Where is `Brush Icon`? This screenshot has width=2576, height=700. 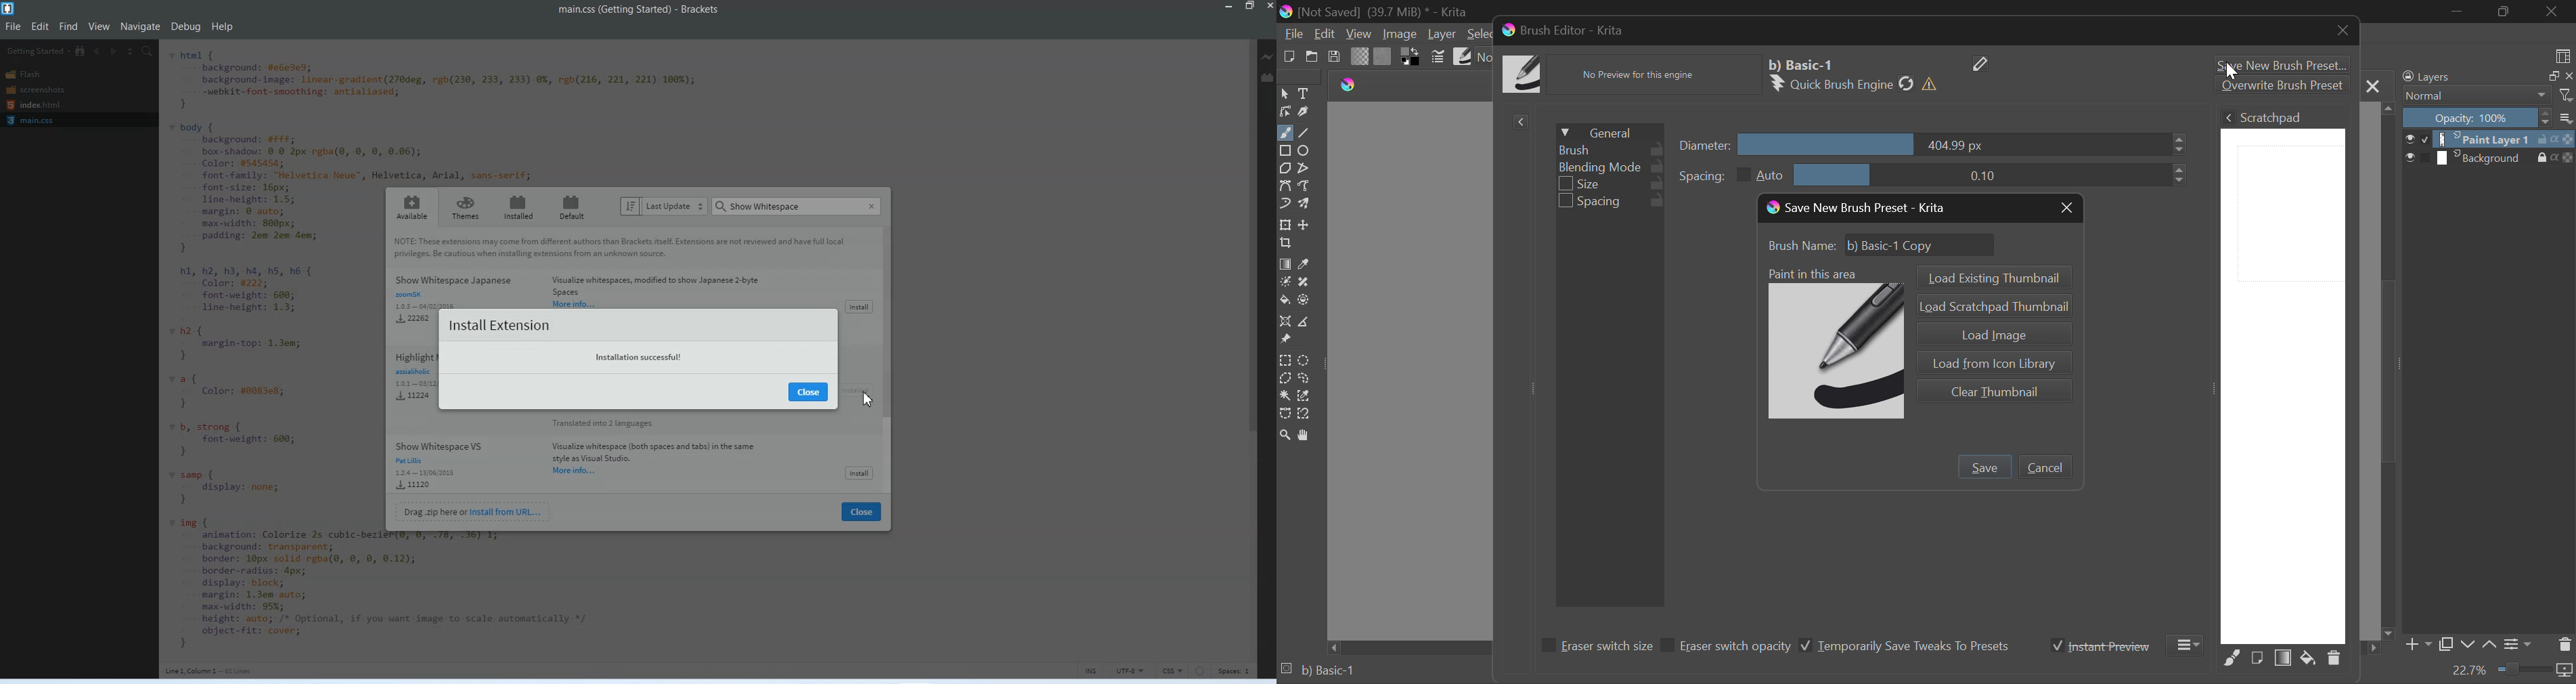
Brush Icon is located at coordinates (1524, 75).